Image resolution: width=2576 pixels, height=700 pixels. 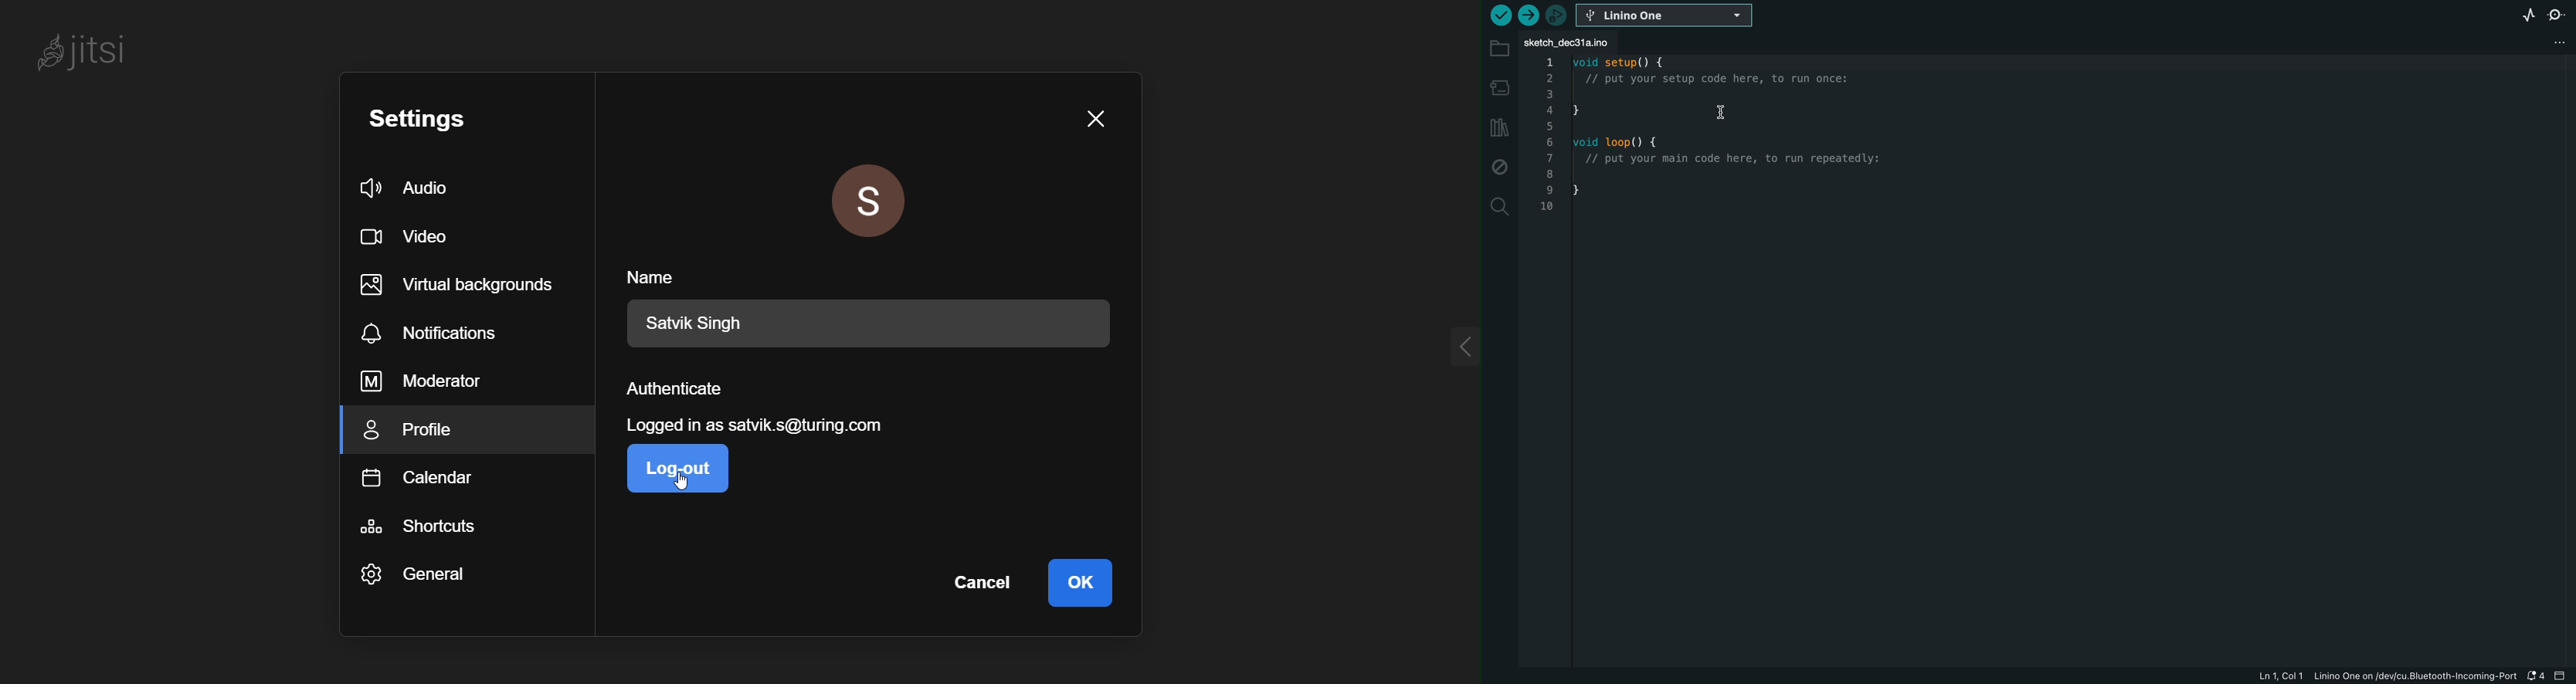 What do you see at coordinates (1499, 210) in the screenshot?
I see `search` at bounding box center [1499, 210].